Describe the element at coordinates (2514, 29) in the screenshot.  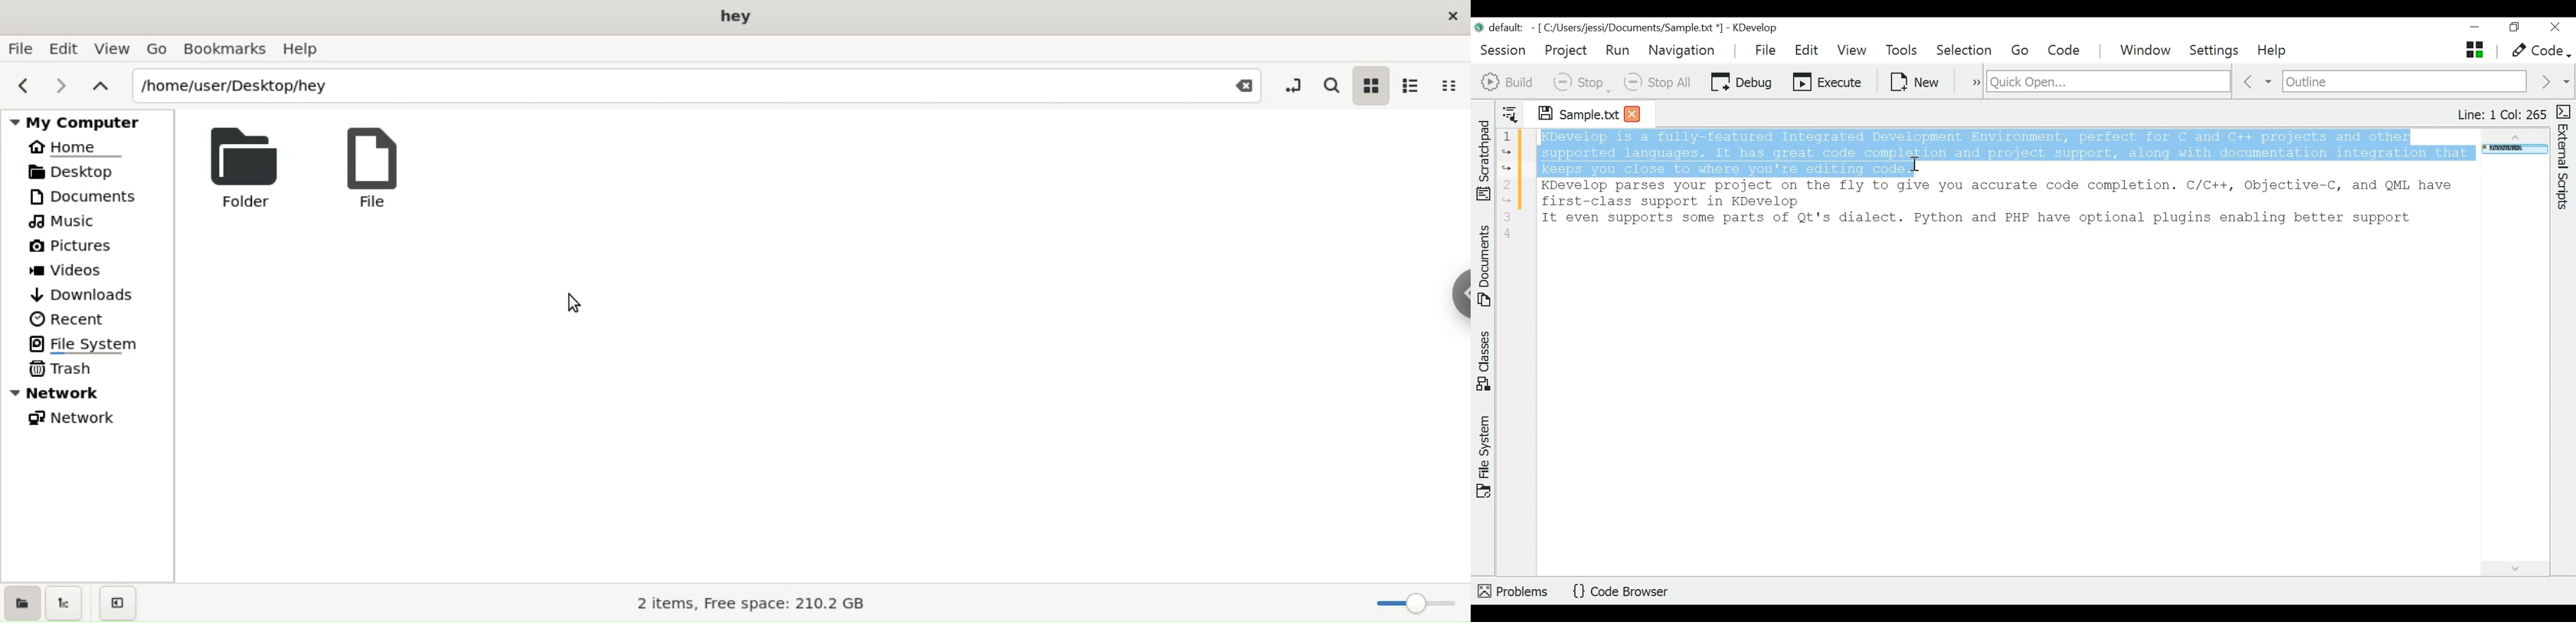
I see `Restore` at that location.